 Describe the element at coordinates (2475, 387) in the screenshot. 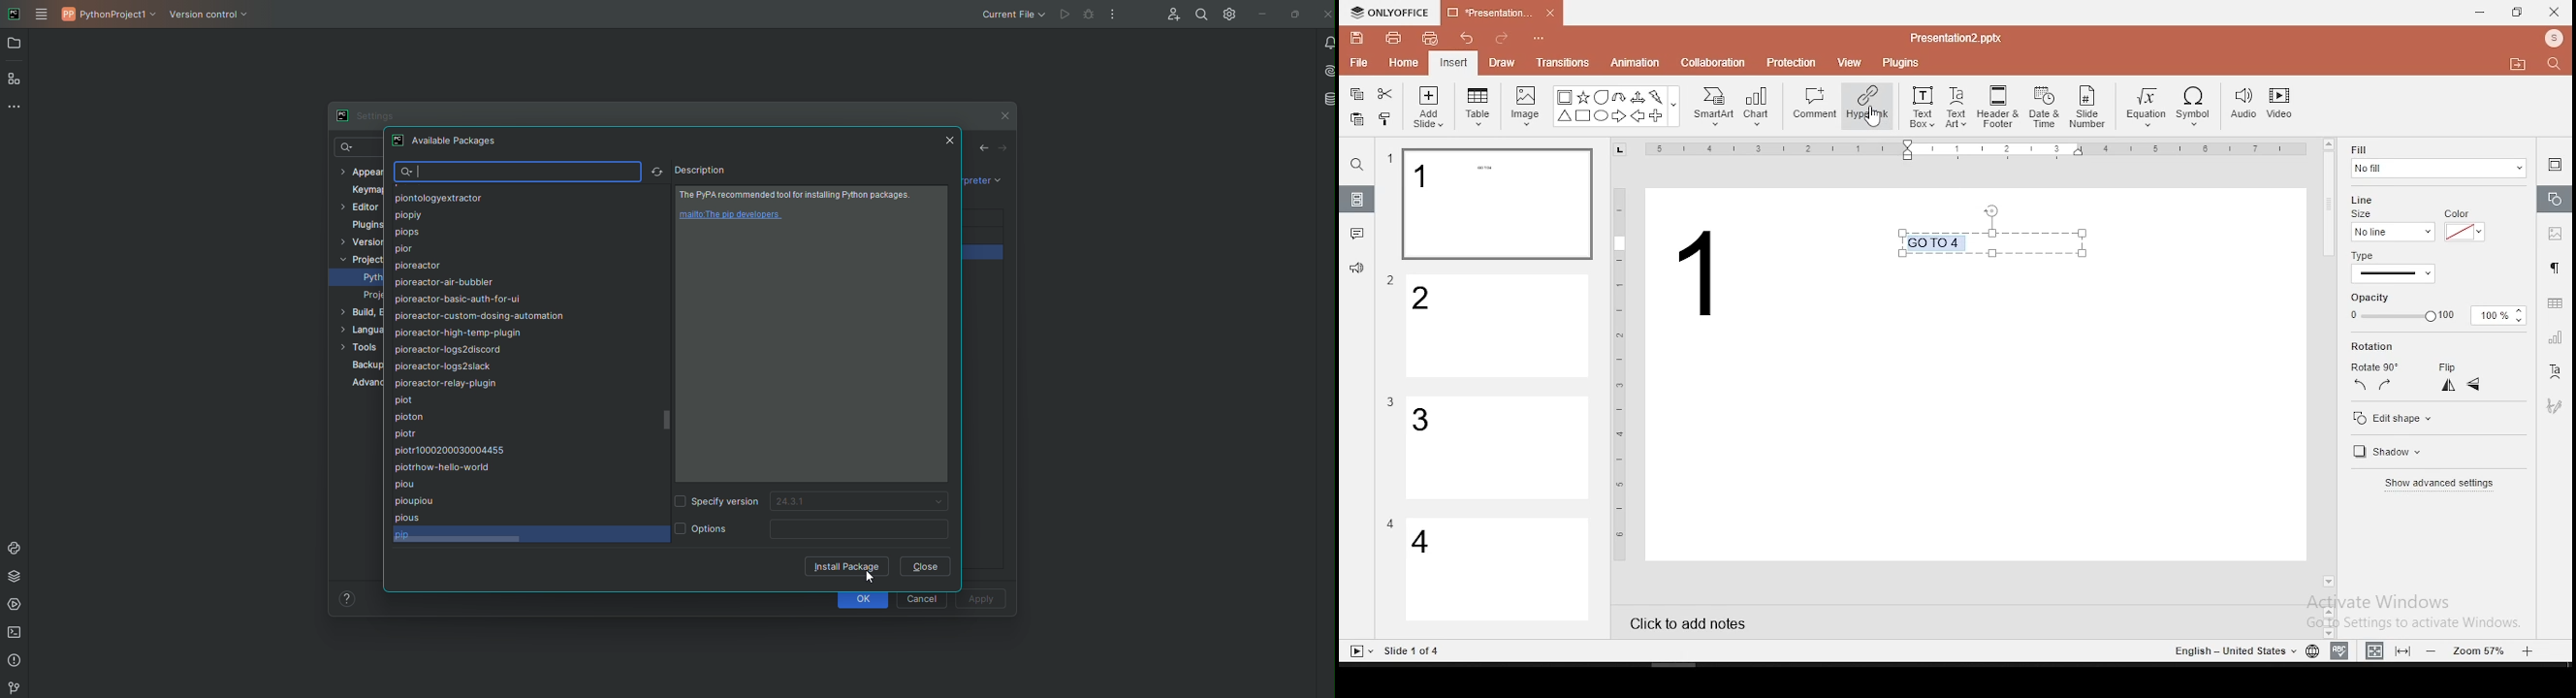

I see `flip vertical` at that location.